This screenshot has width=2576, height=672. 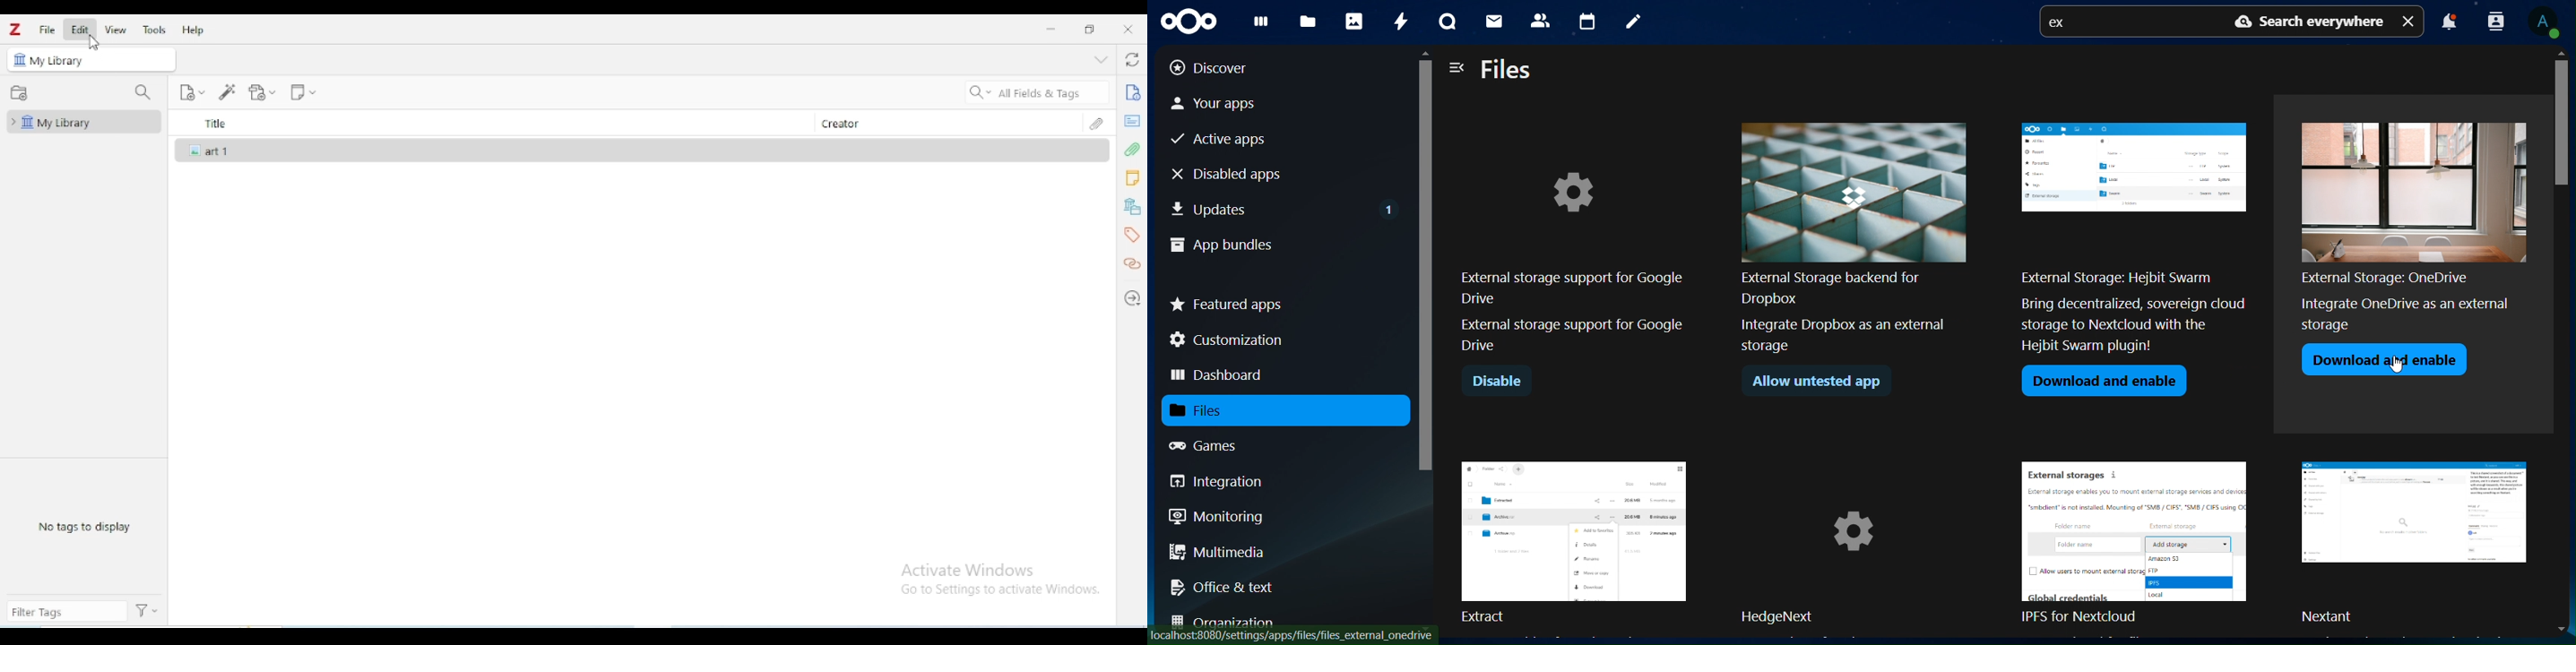 I want to click on download and enable, so click(x=2384, y=358).